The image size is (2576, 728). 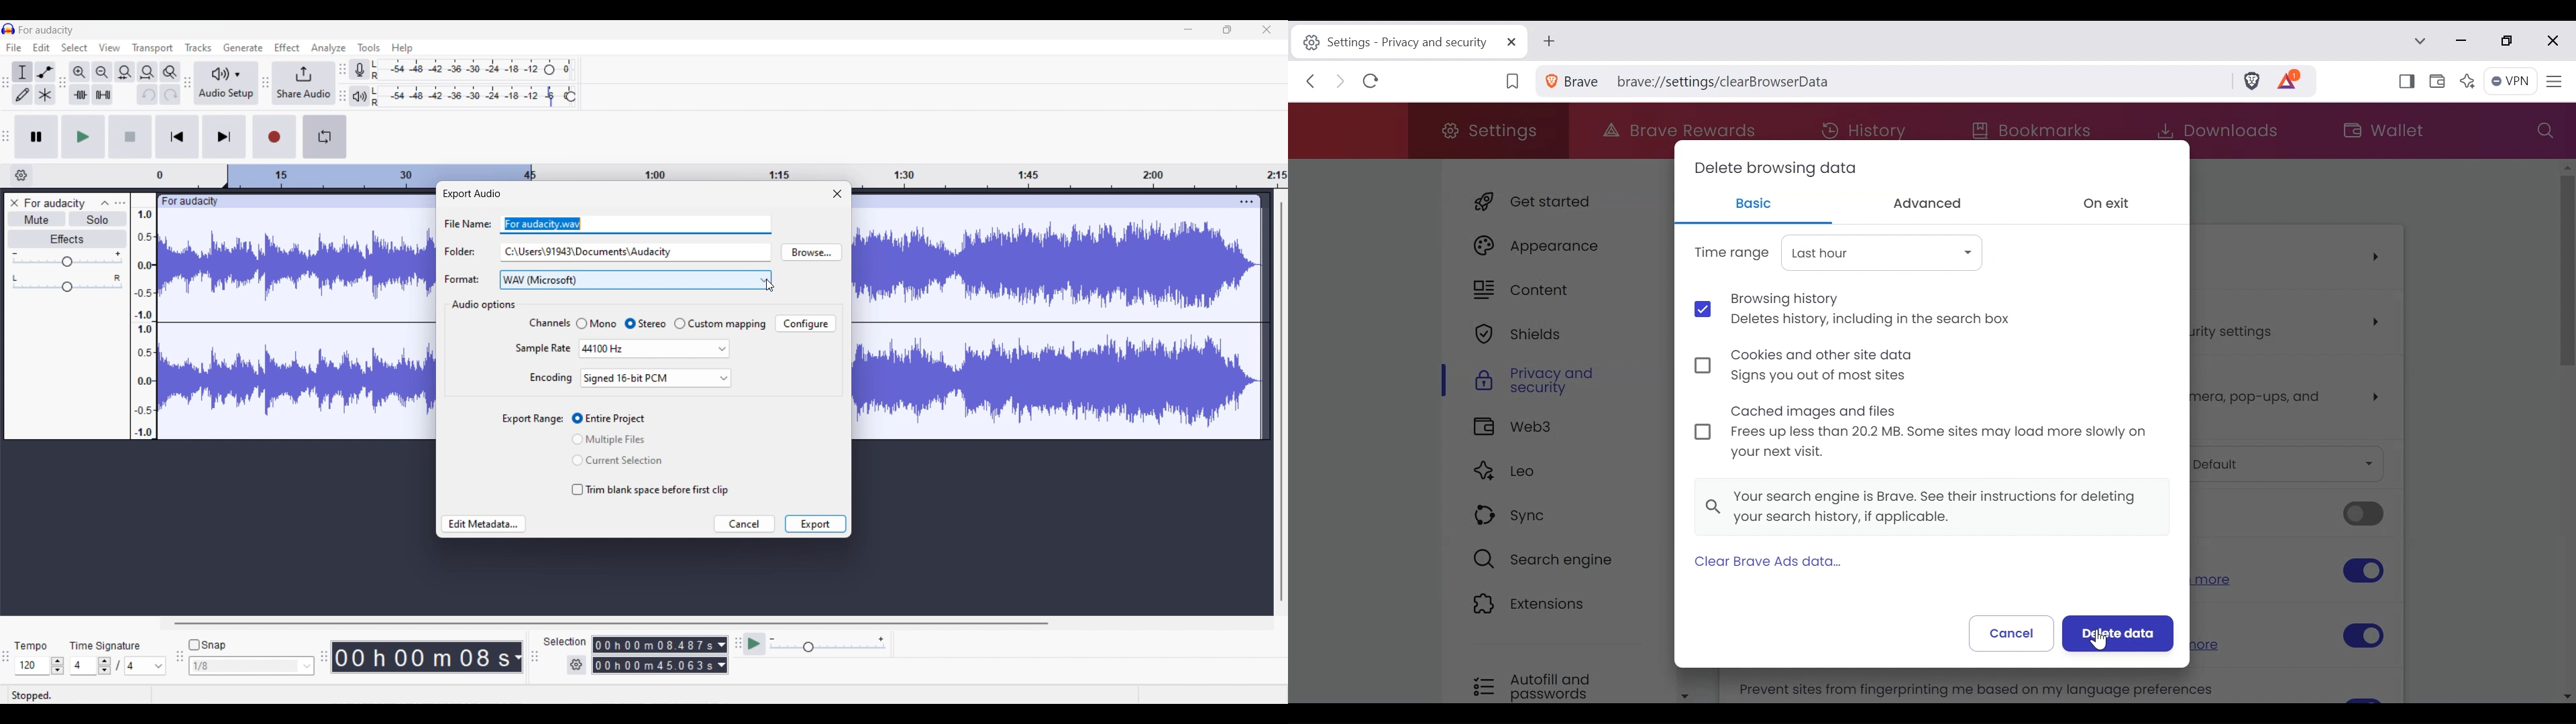 What do you see at coordinates (110, 48) in the screenshot?
I see `View menu` at bounding box center [110, 48].